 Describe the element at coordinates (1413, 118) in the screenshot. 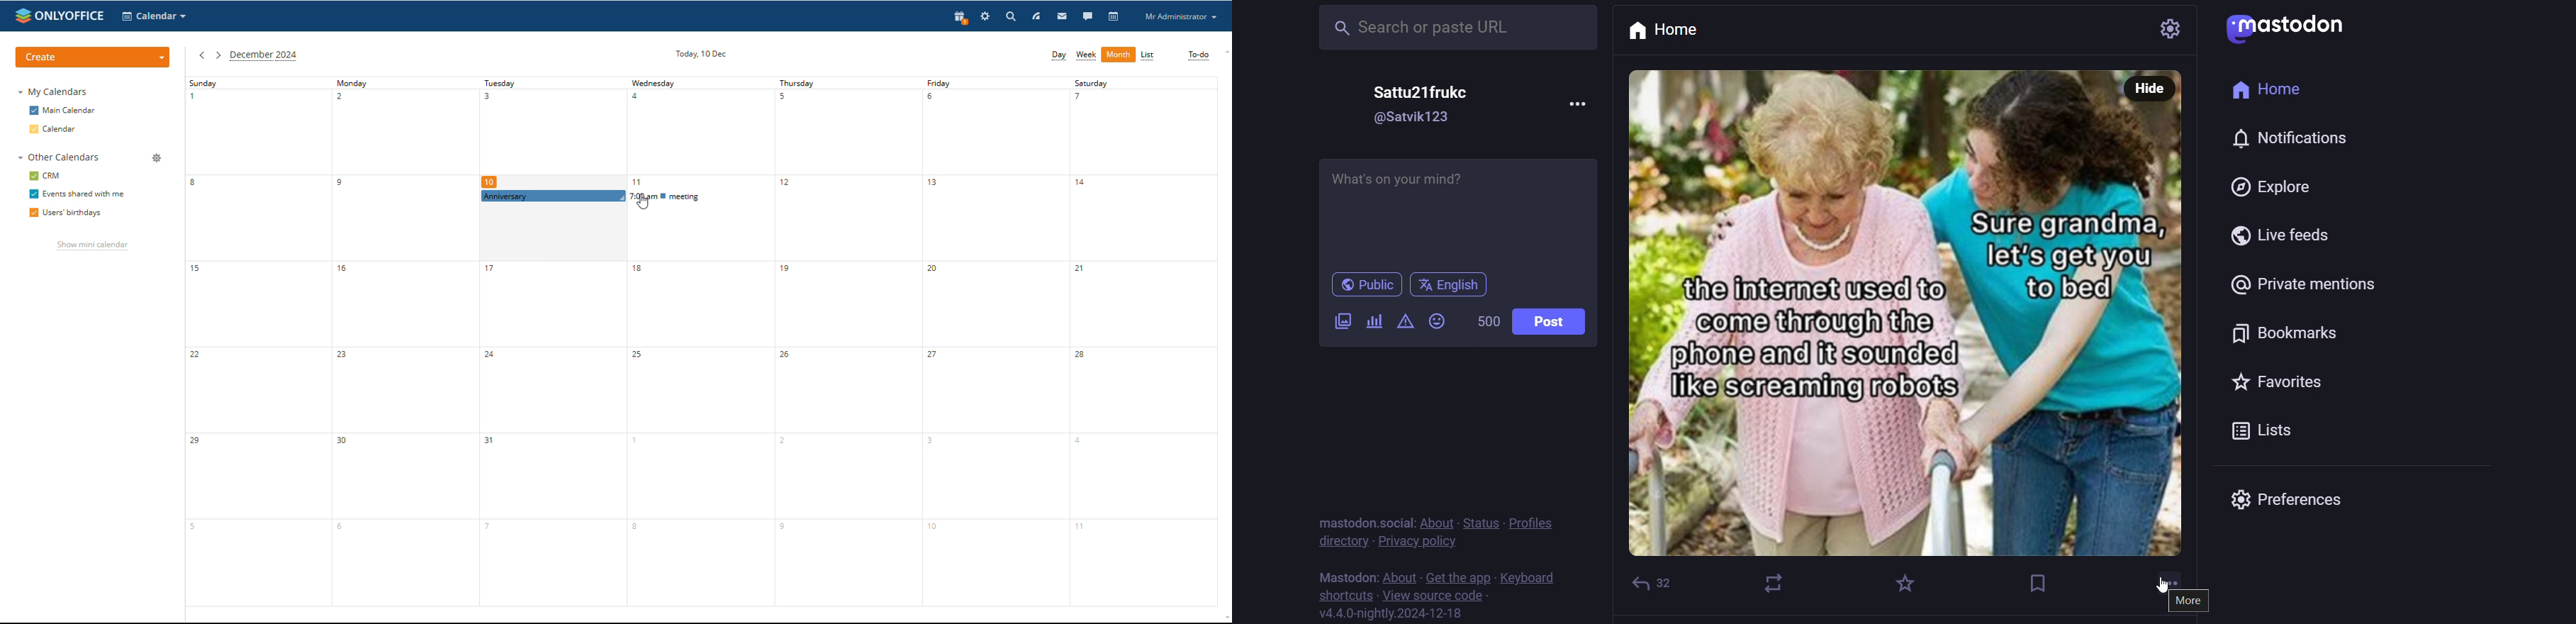

I see `@satvik123` at that location.